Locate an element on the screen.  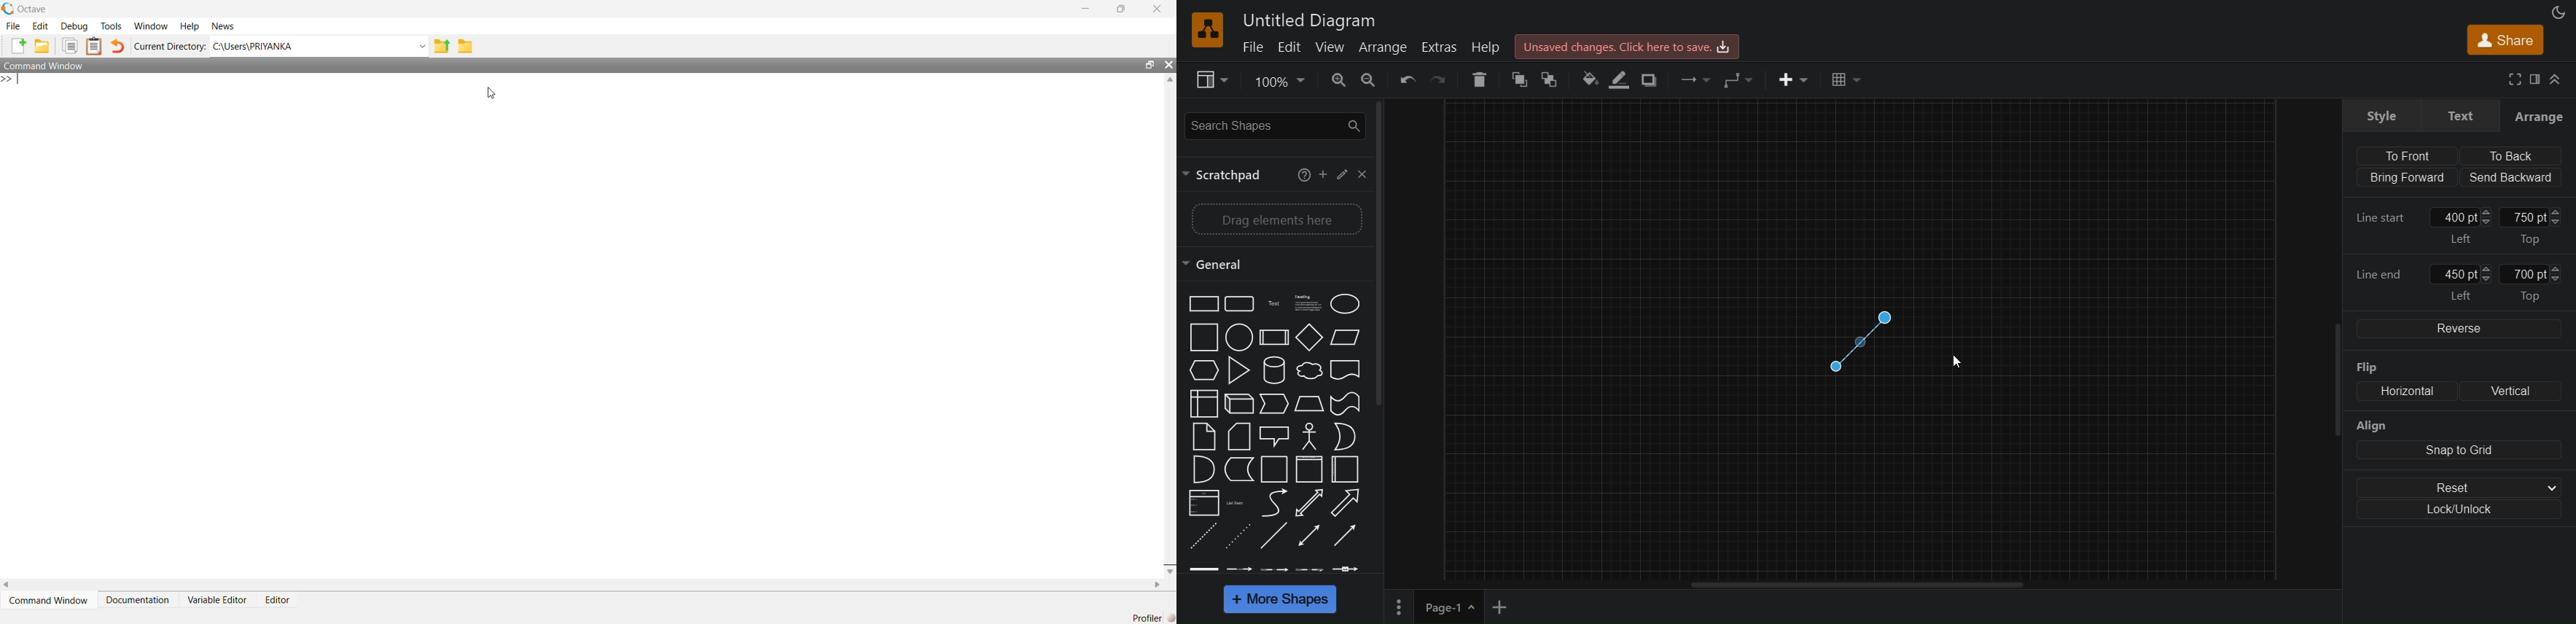
insert page is located at coordinates (1502, 608).